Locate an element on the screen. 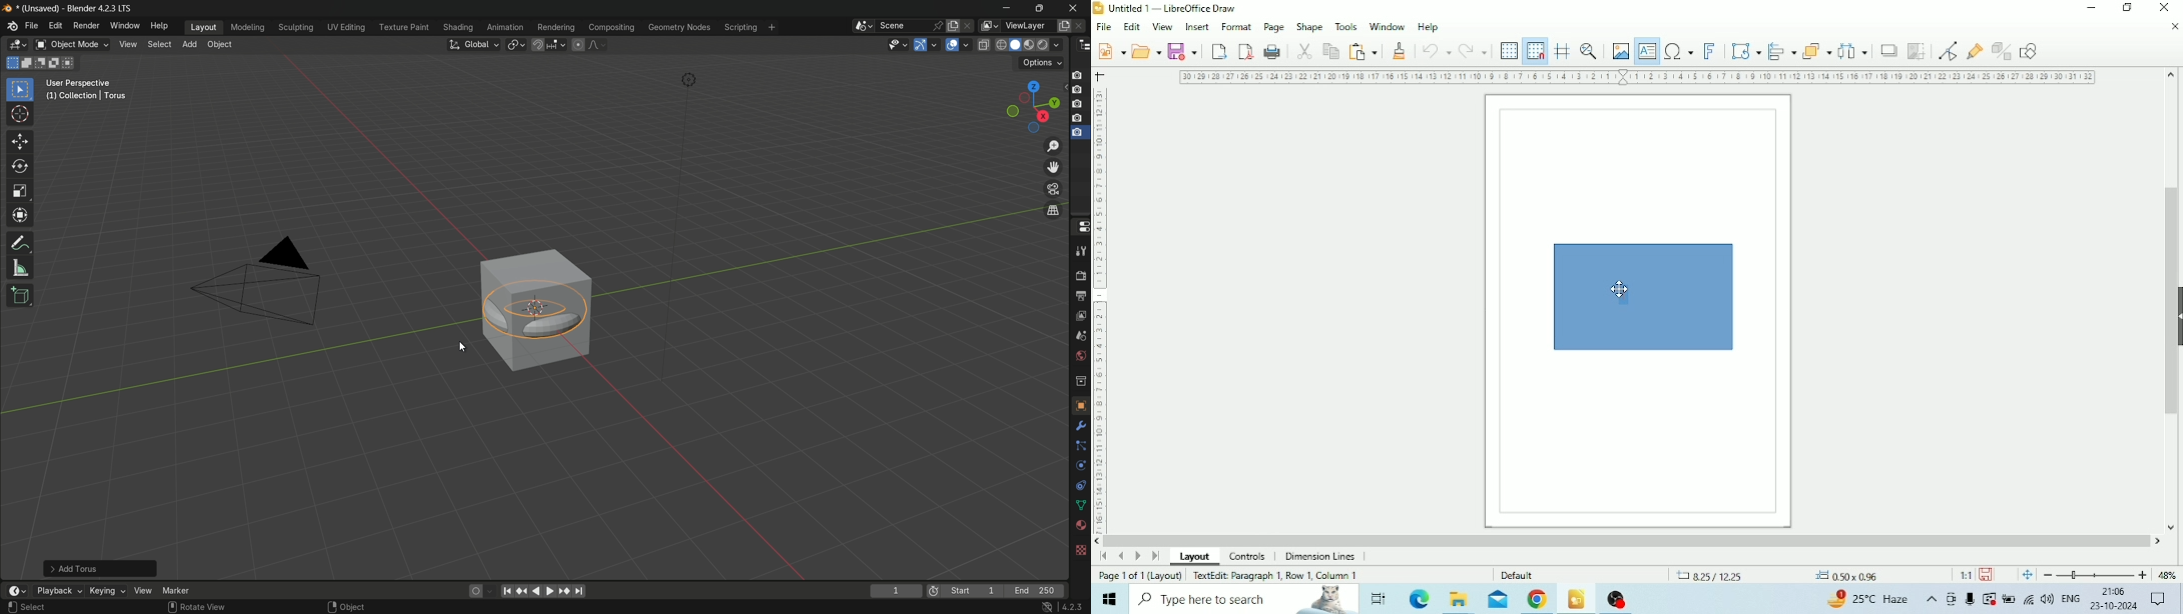  world is located at coordinates (1079, 356).